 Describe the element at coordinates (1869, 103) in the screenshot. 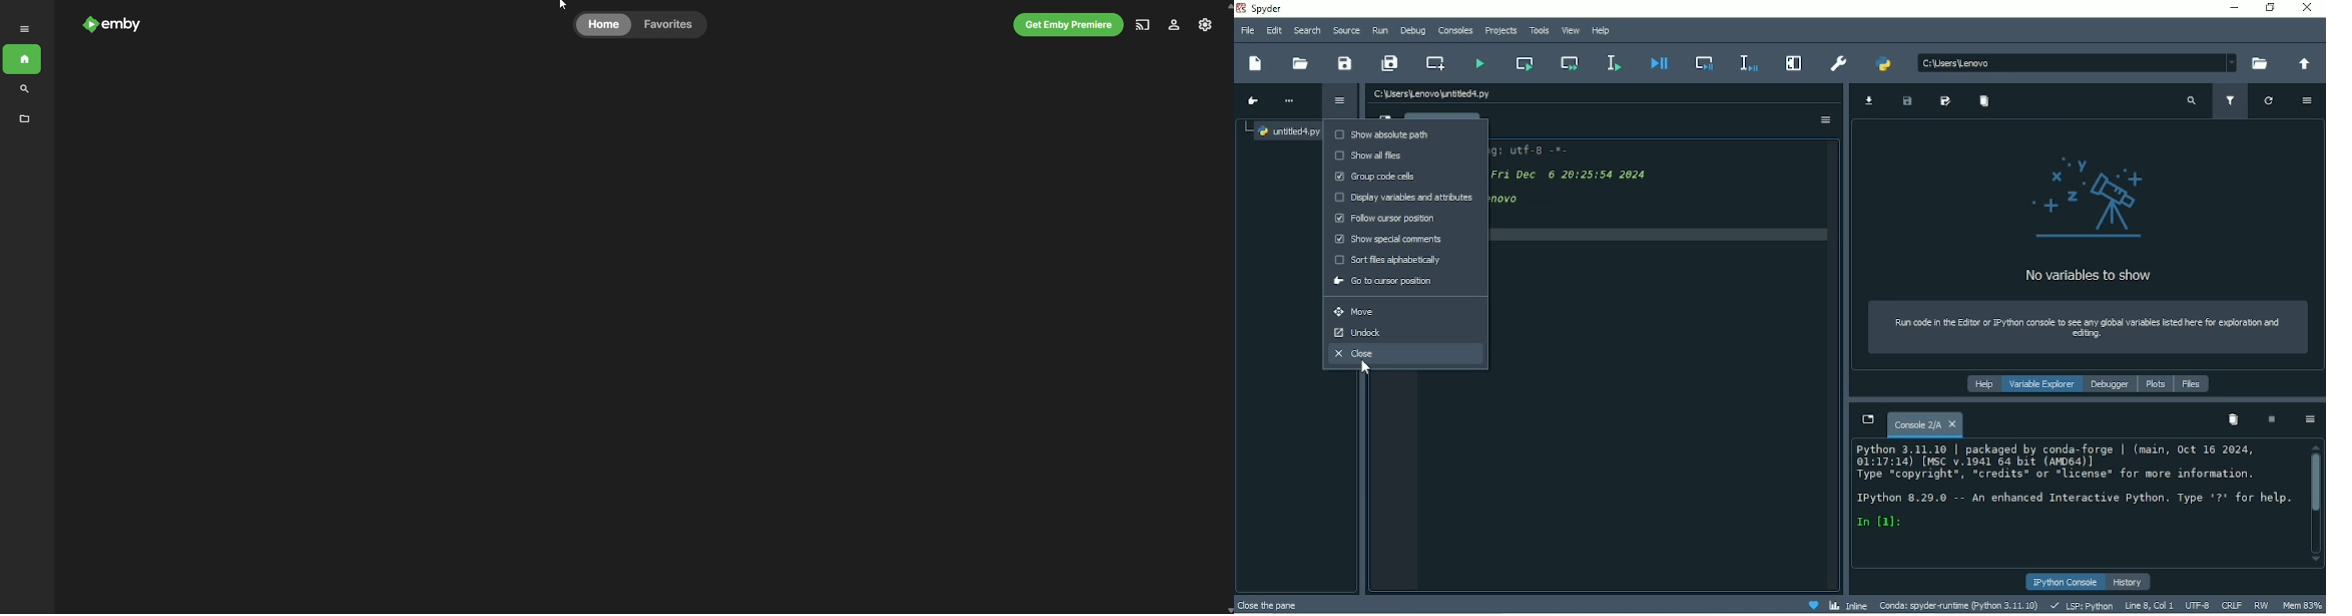

I see `Import data` at that location.